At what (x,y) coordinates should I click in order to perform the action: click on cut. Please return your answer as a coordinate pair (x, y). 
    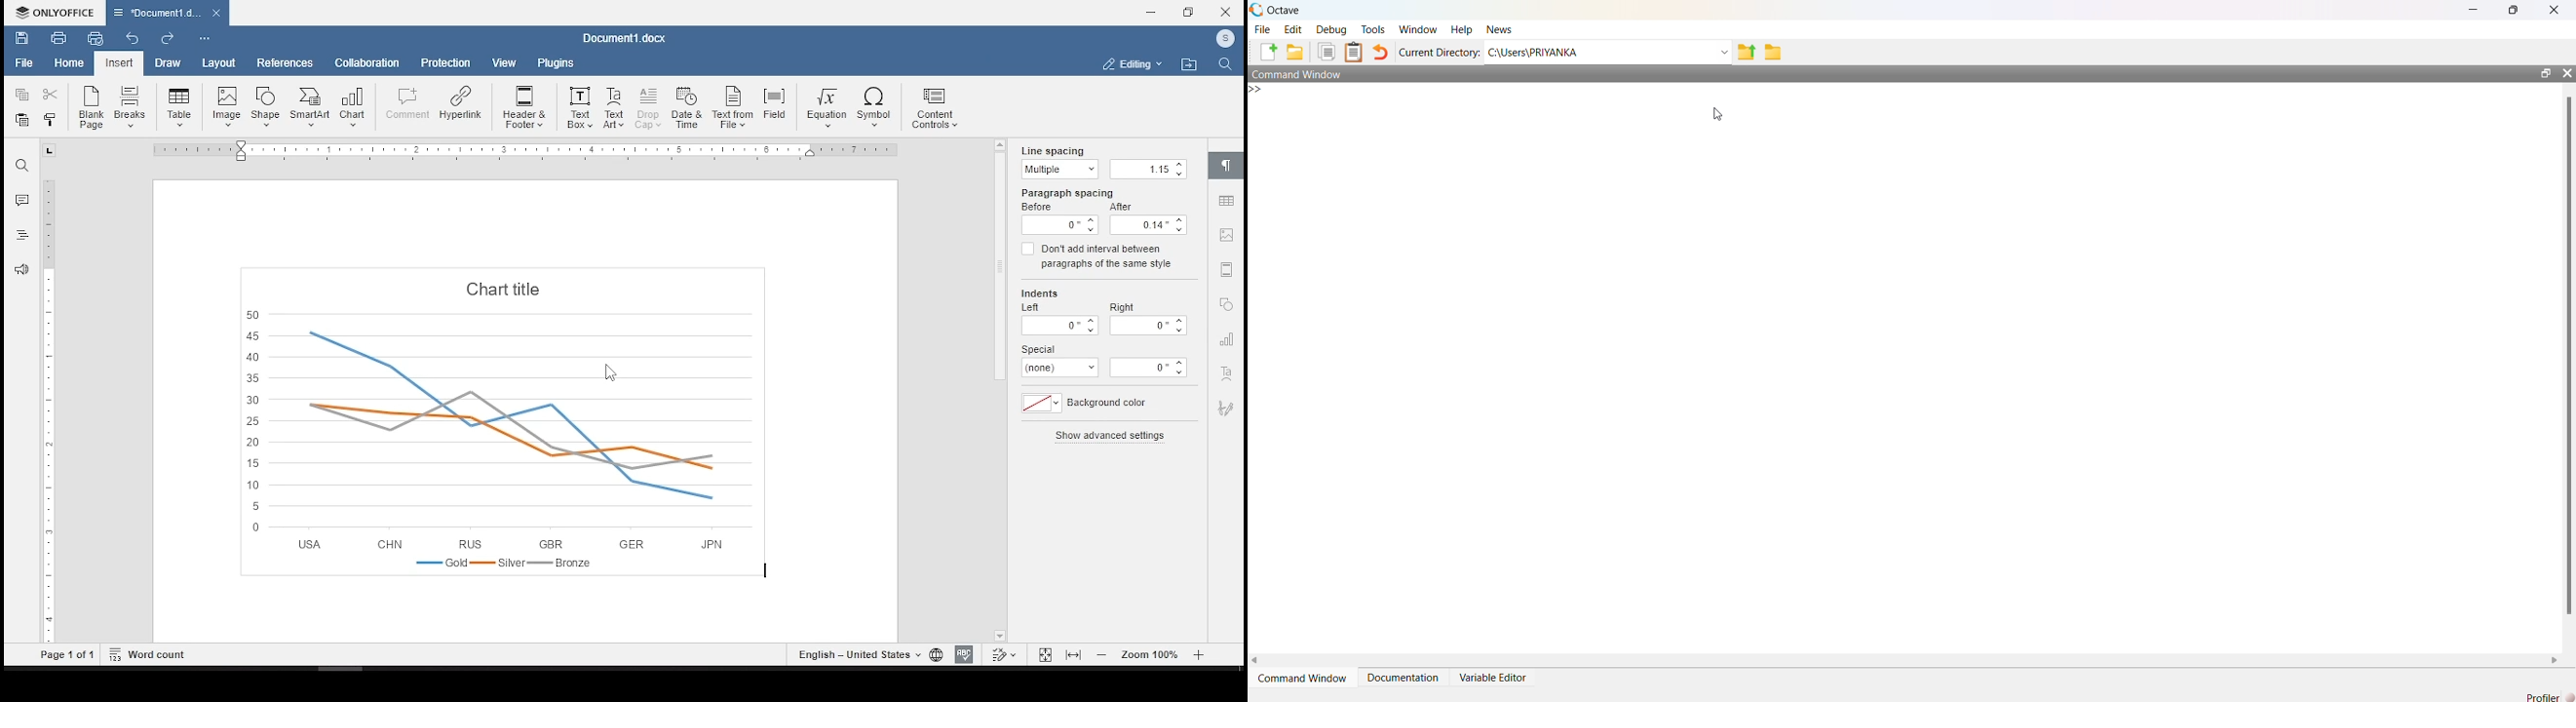
    Looking at the image, I should click on (51, 96).